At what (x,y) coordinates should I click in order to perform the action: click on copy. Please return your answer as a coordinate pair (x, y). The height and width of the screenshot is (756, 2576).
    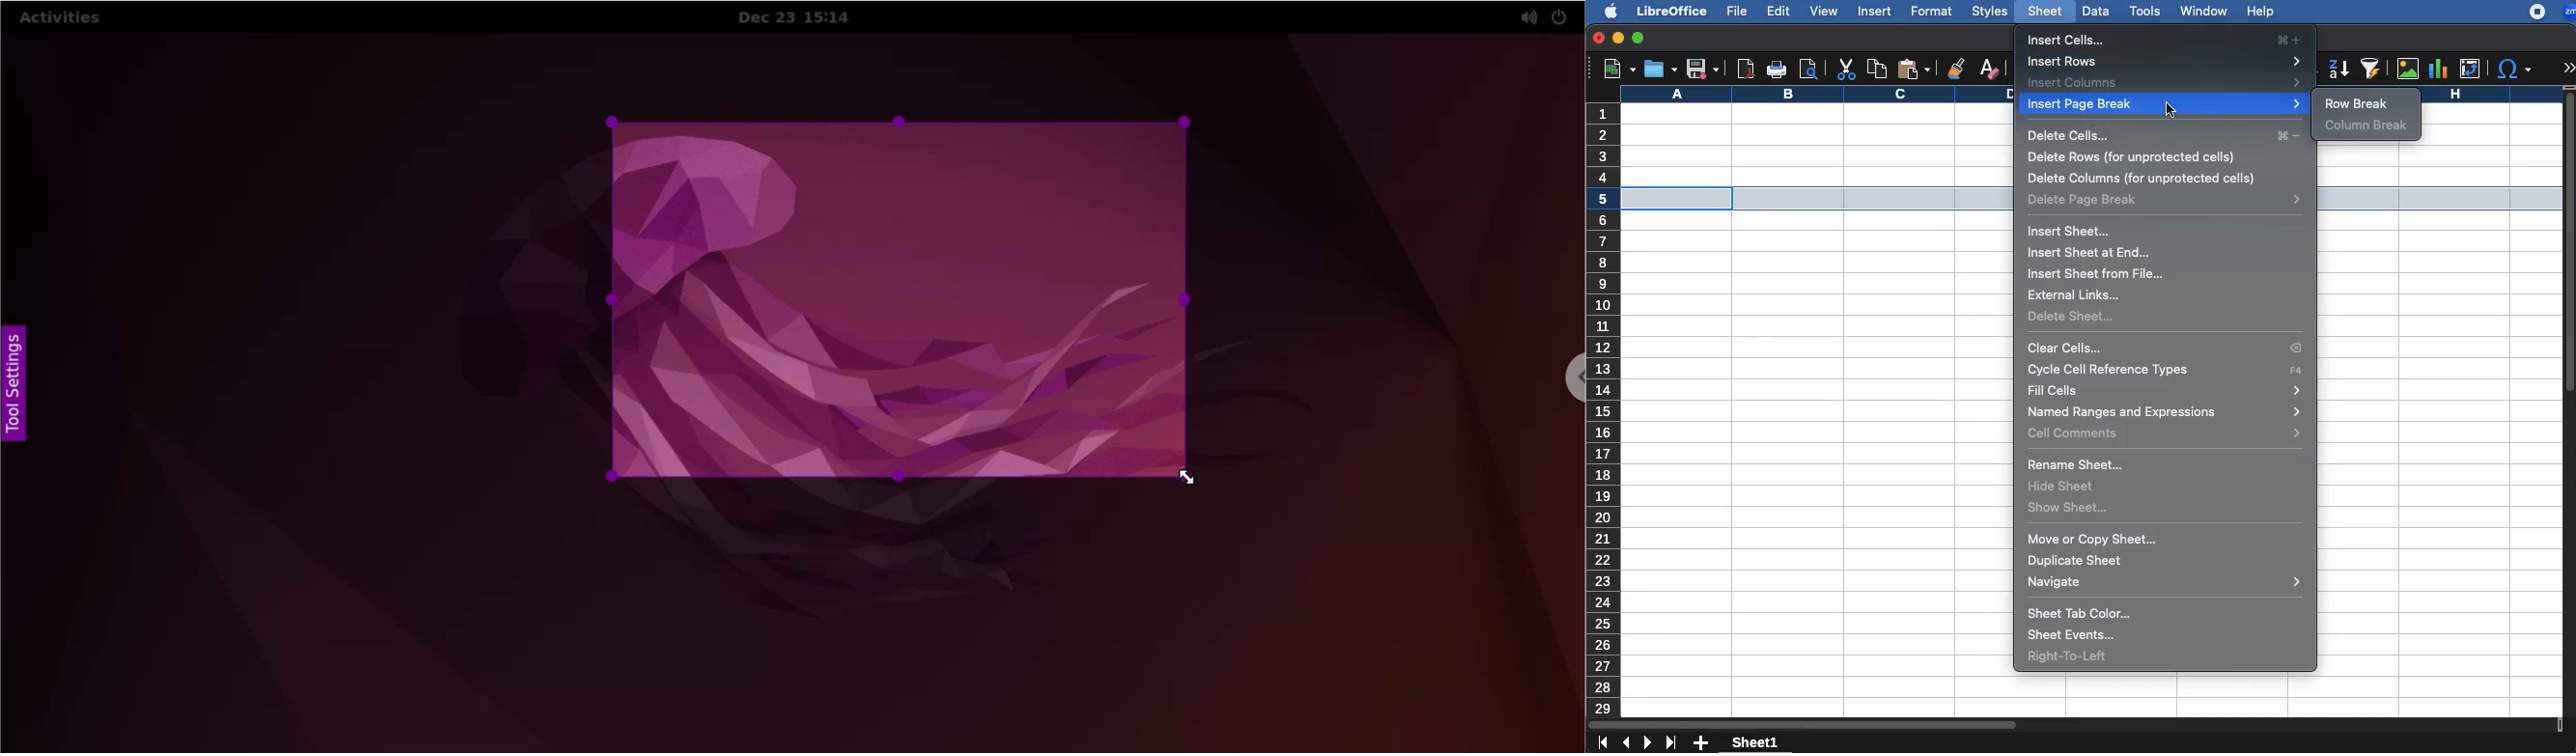
    Looking at the image, I should click on (1874, 70).